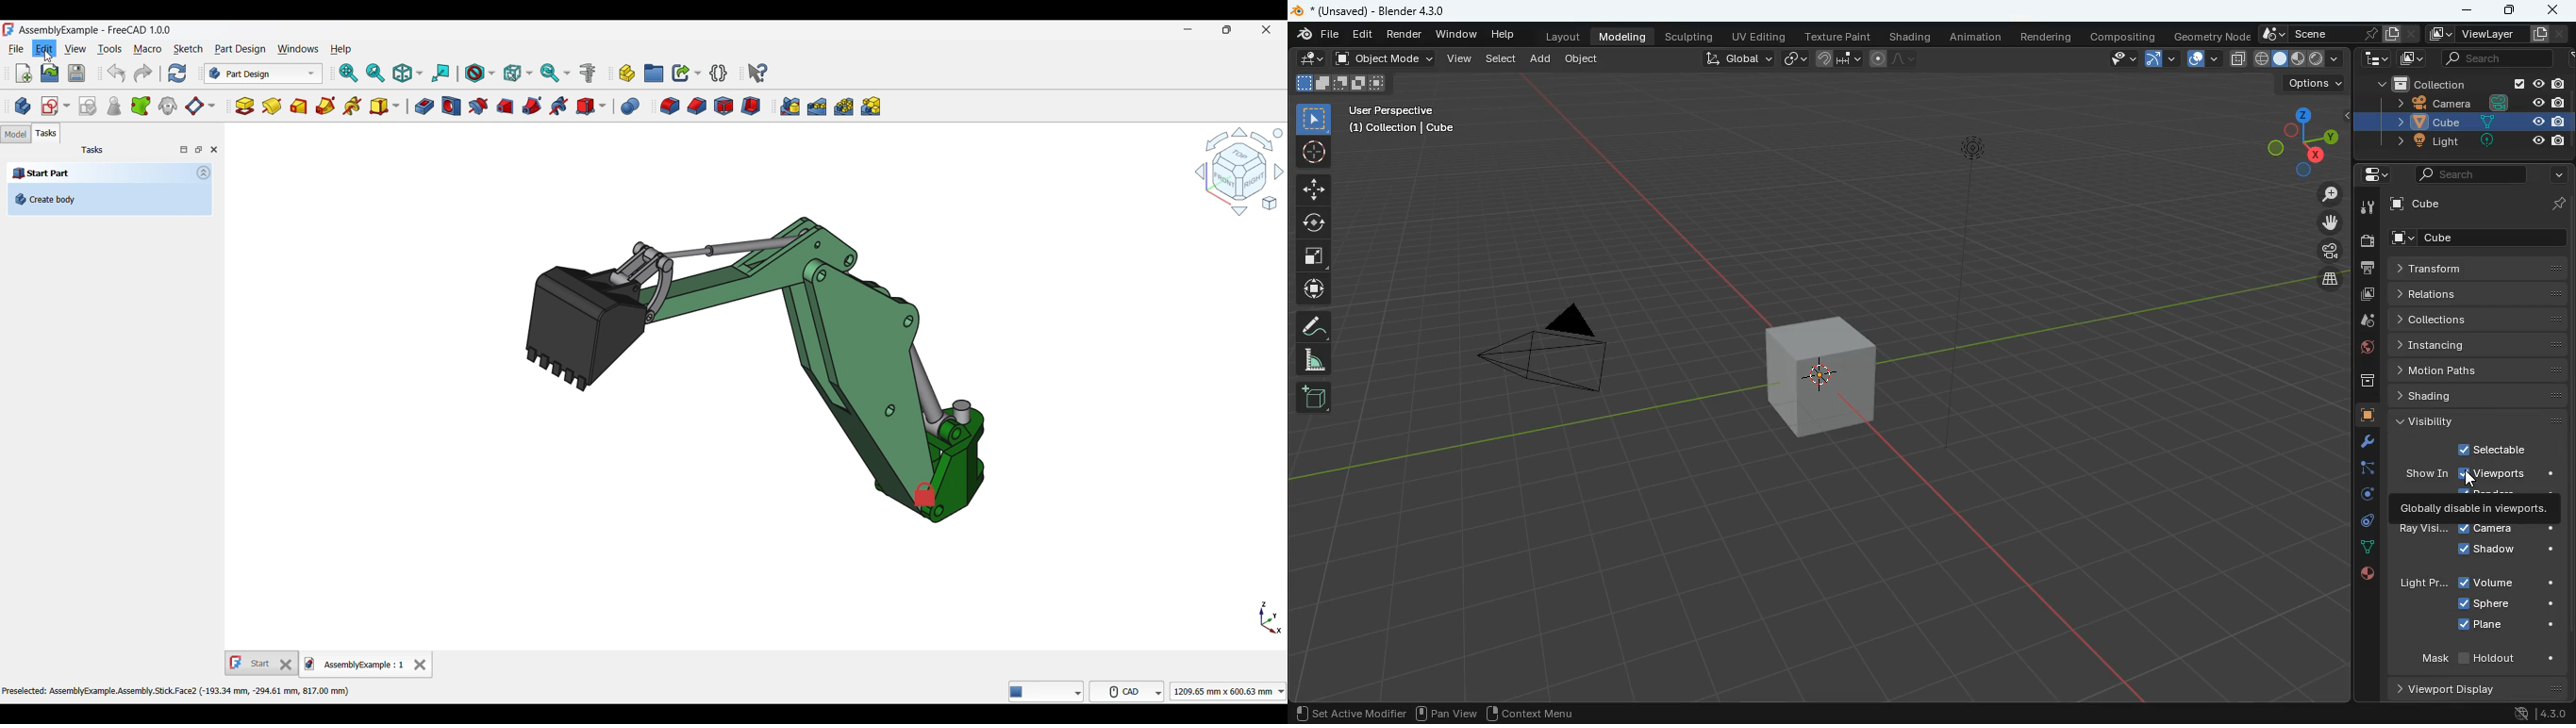  Describe the element at coordinates (385, 107) in the screenshot. I see `Create an additie primitive` at that location.